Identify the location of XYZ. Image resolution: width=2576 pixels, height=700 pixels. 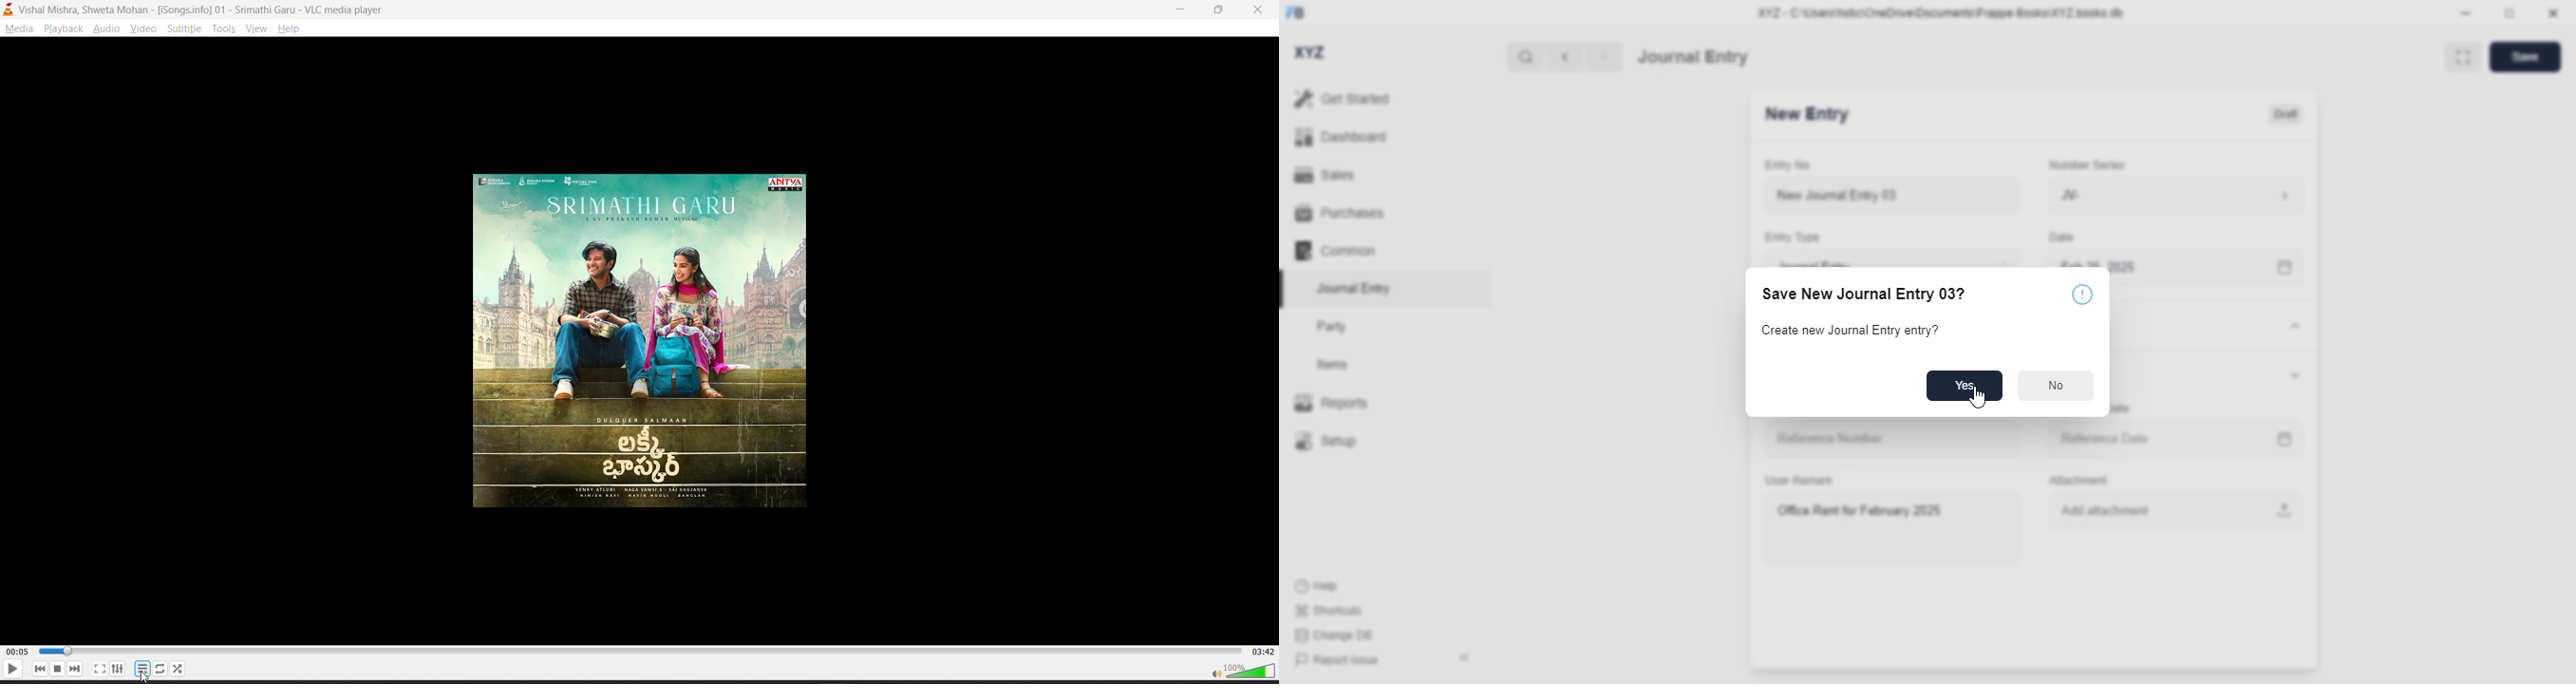
(1310, 52).